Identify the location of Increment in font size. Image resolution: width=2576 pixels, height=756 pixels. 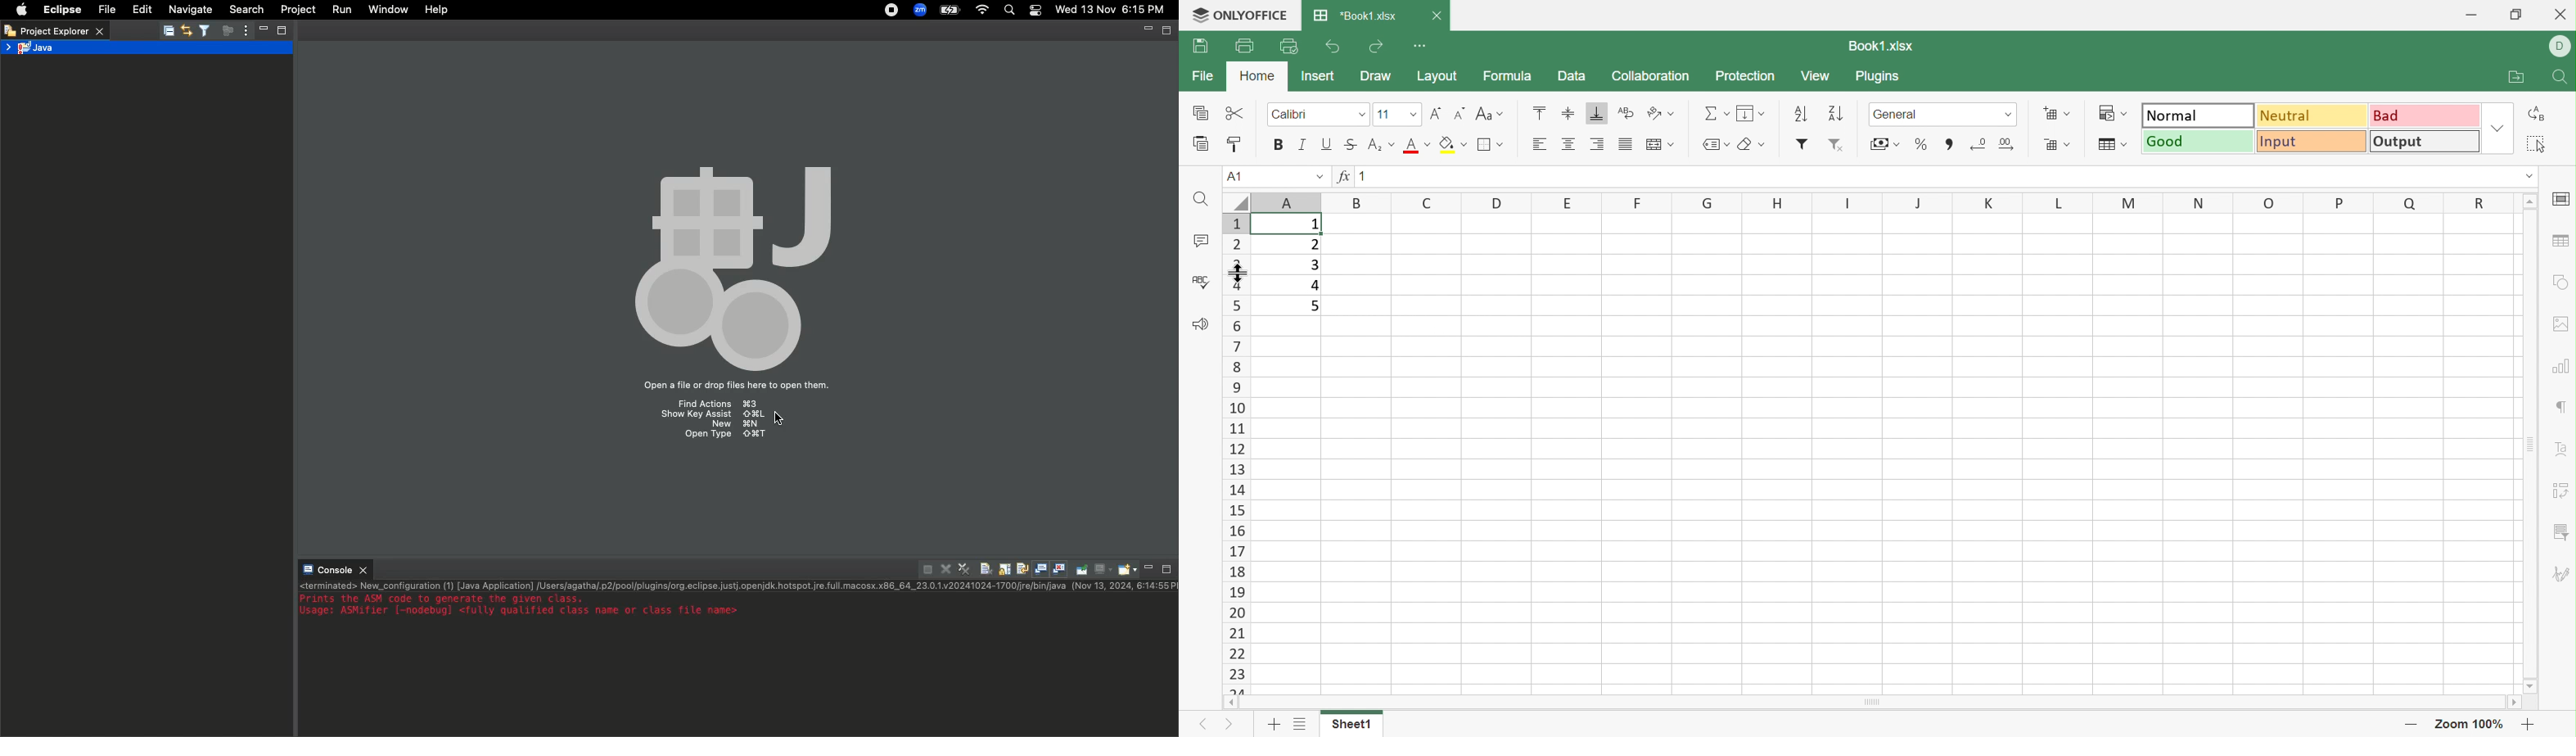
(1435, 112).